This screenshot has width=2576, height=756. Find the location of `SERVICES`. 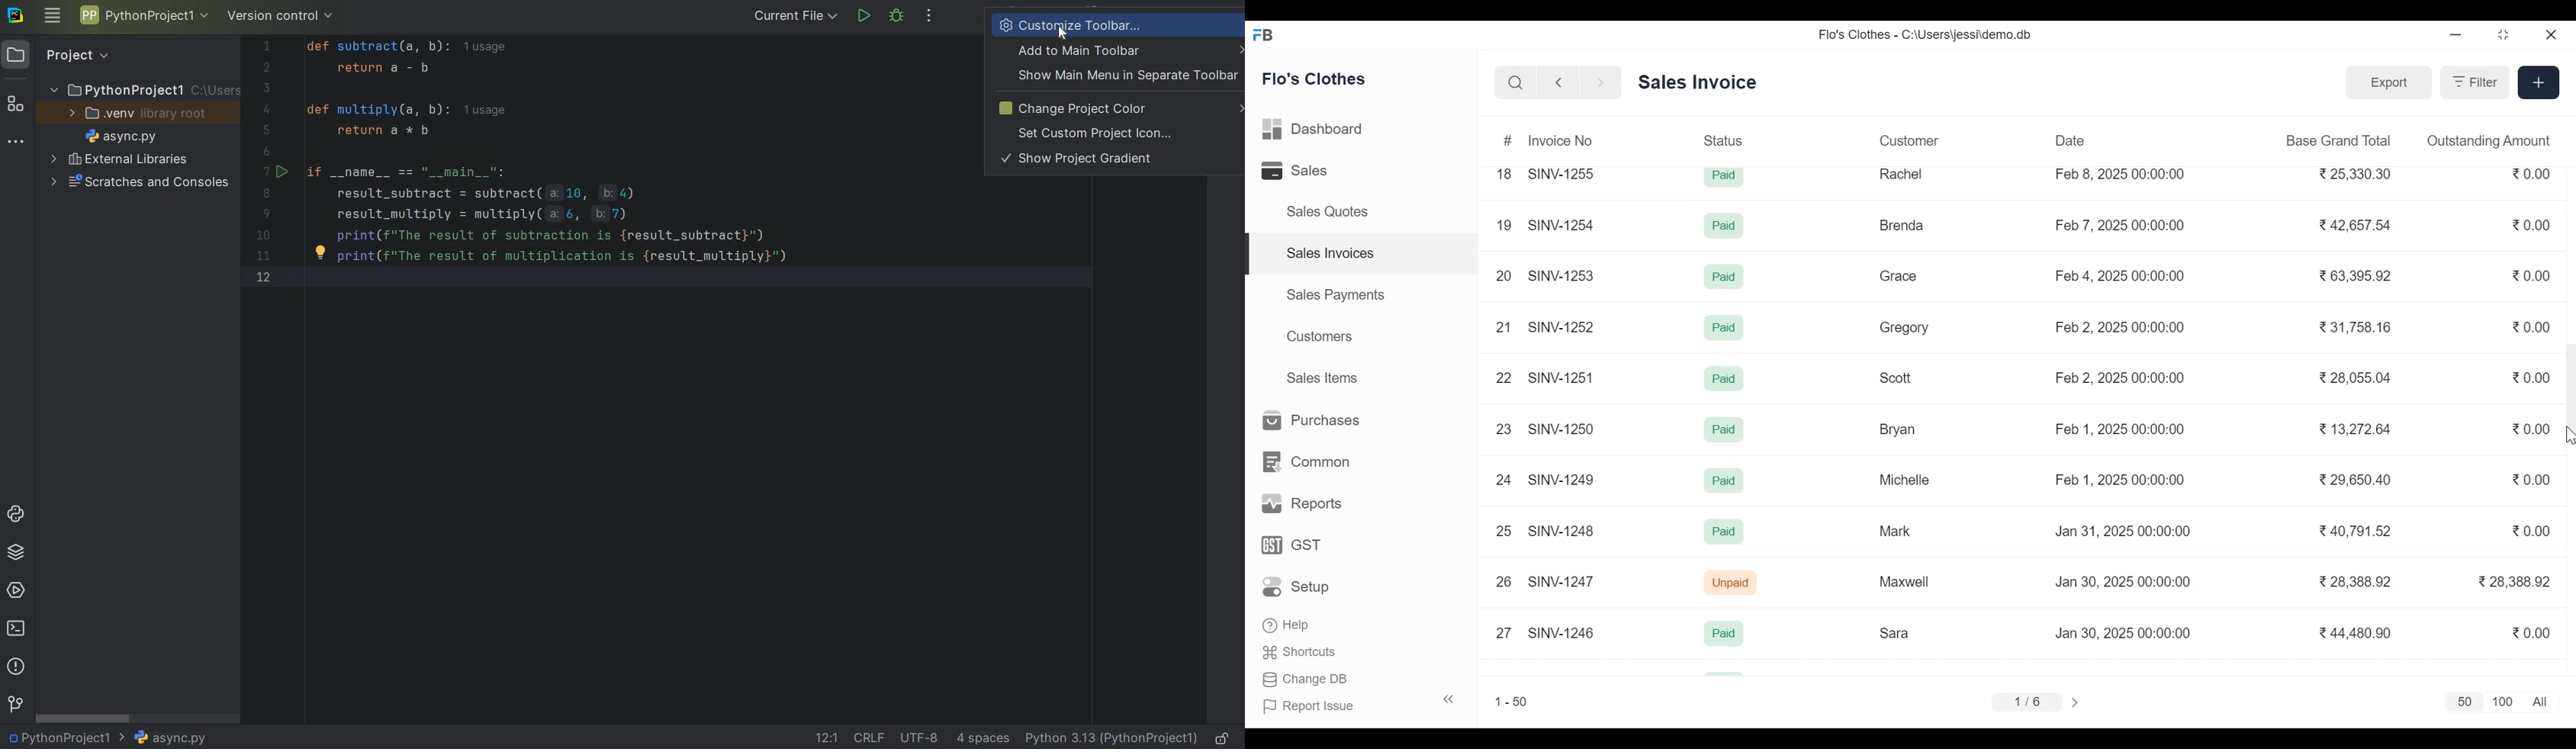

SERVICES is located at coordinates (16, 592).